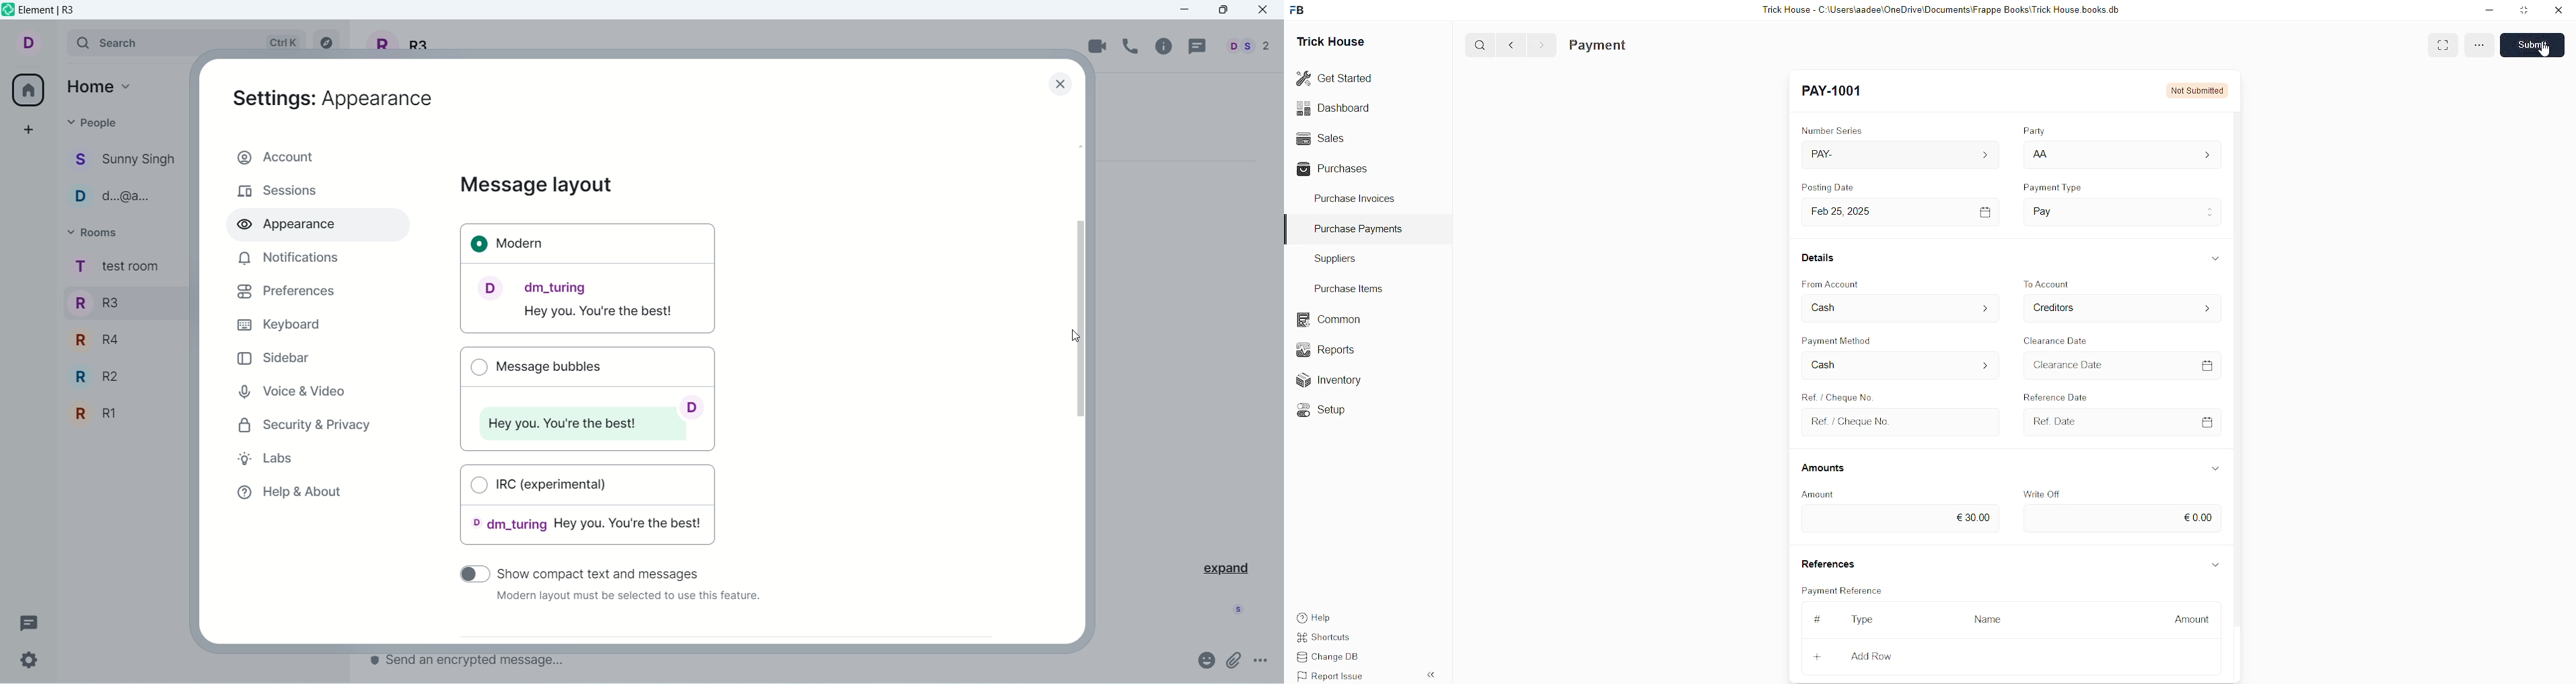 Image resolution: width=2576 pixels, height=700 pixels. What do you see at coordinates (2523, 11) in the screenshot?
I see `minimise window` at bounding box center [2523, 11].